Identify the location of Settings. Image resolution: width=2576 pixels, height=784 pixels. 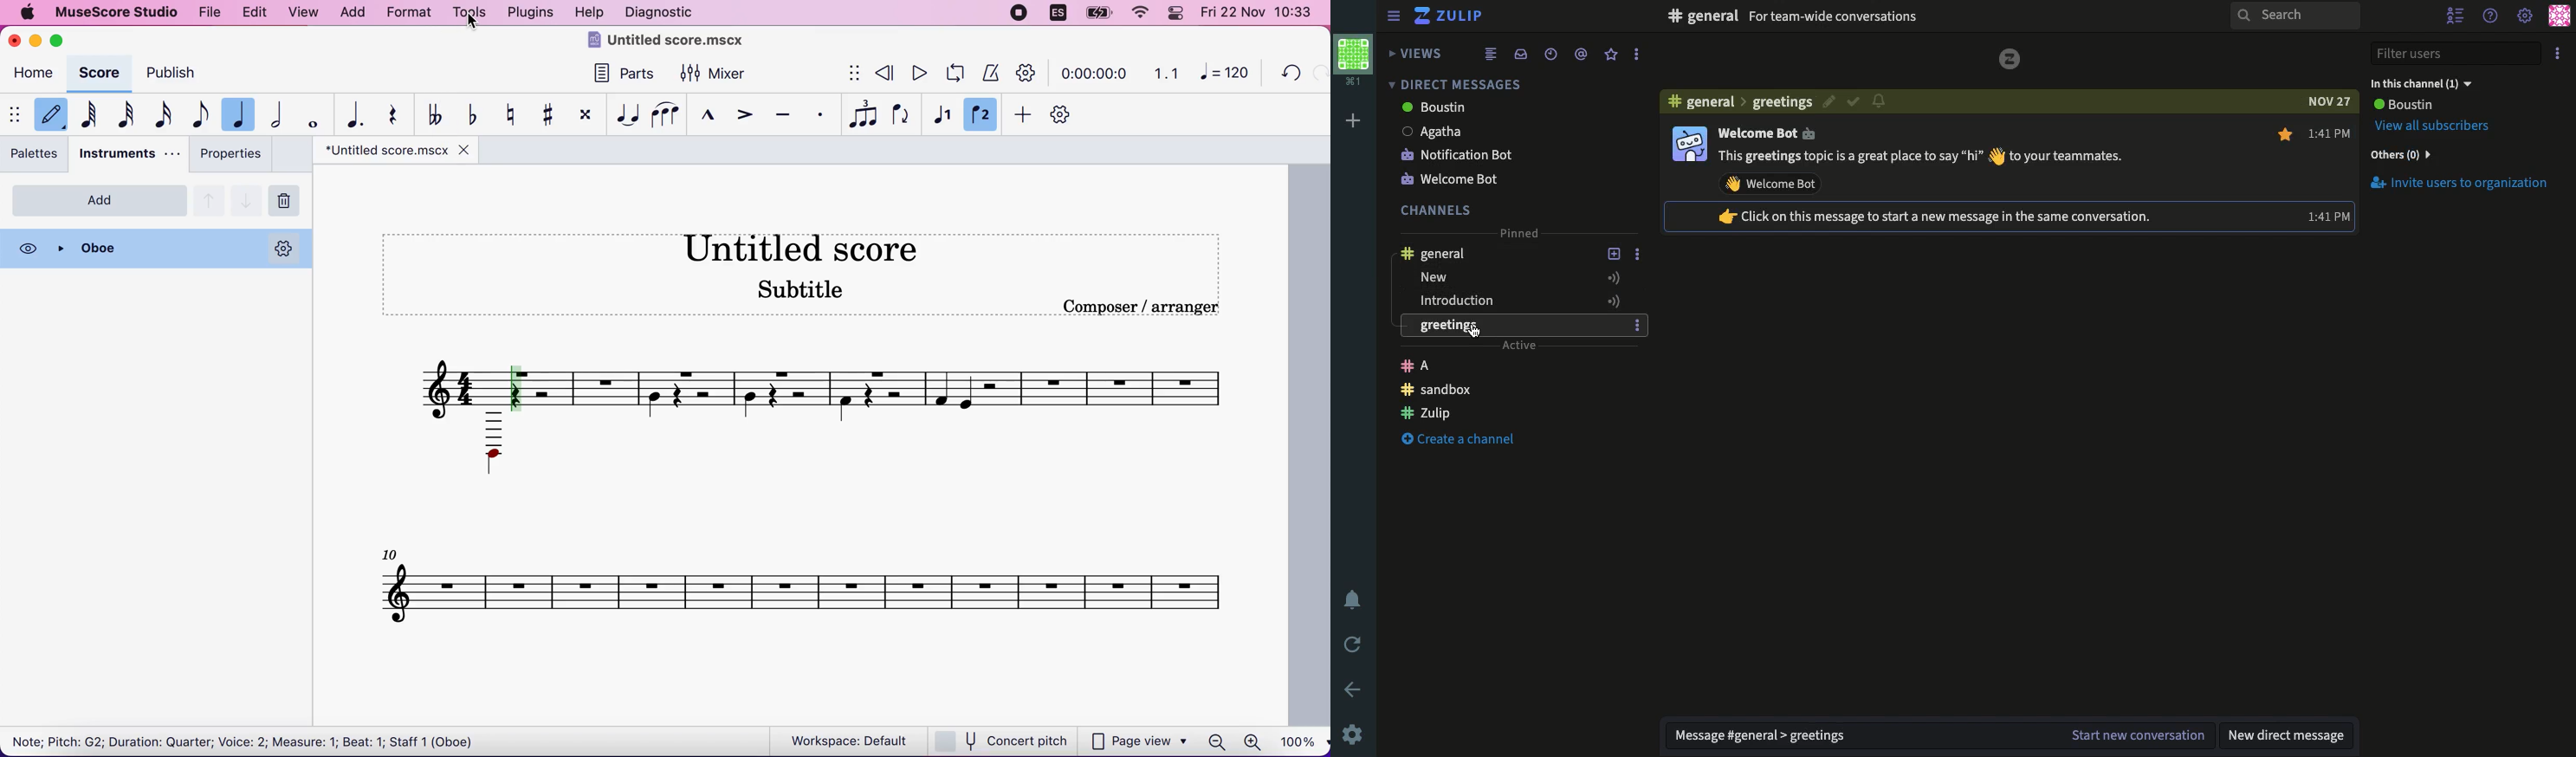
(1352, 734).